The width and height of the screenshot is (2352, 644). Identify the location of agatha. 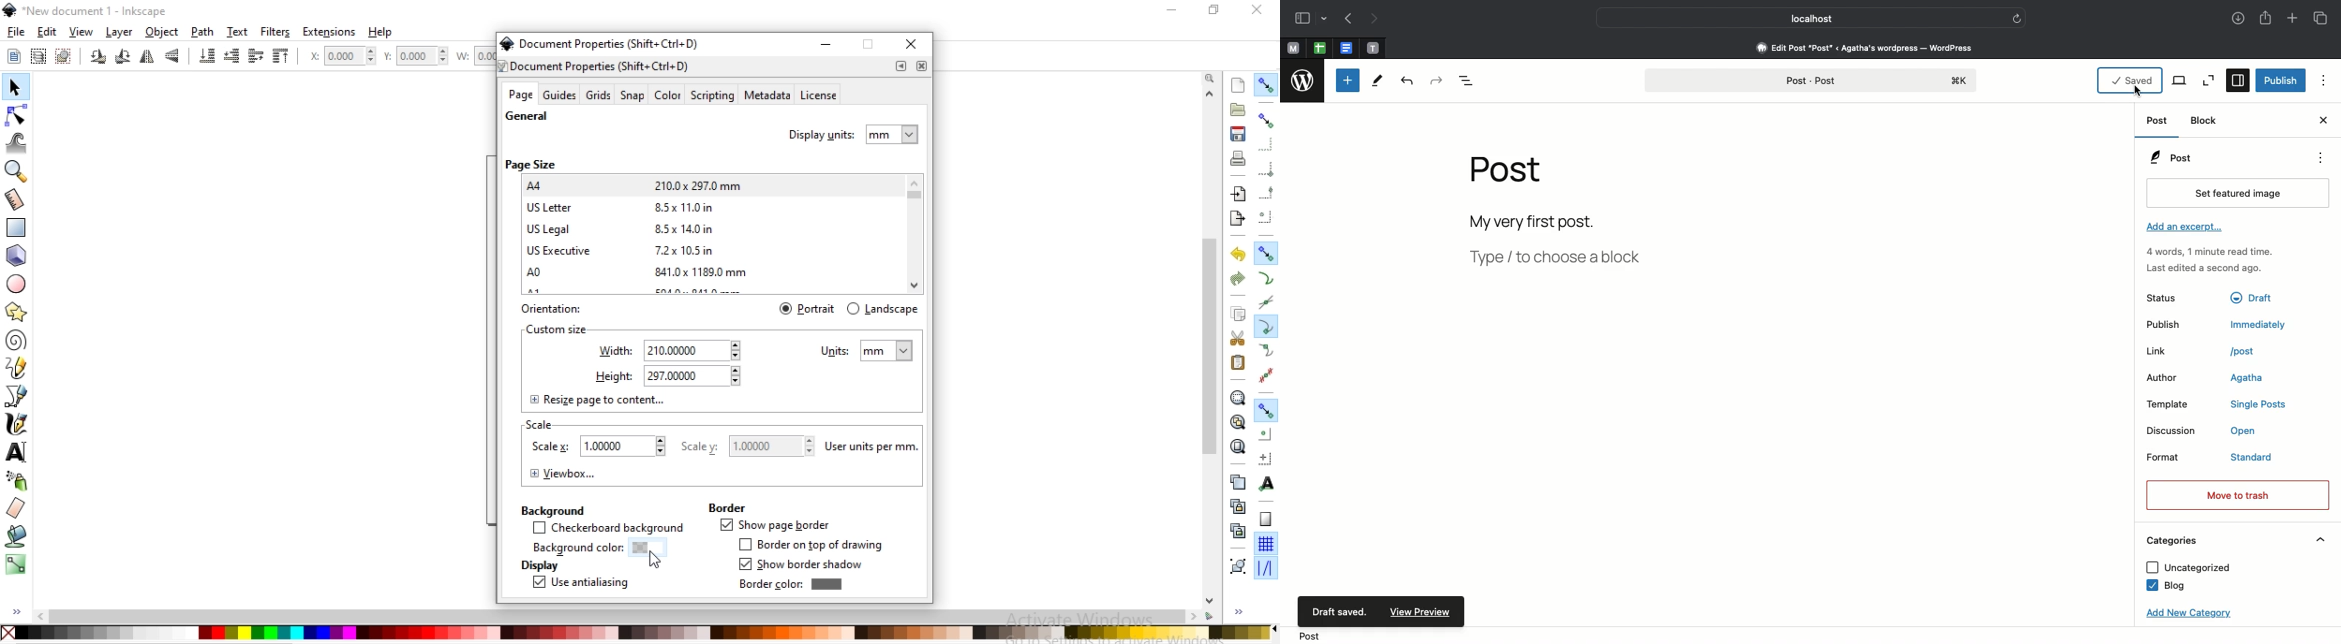
(2247, 379).